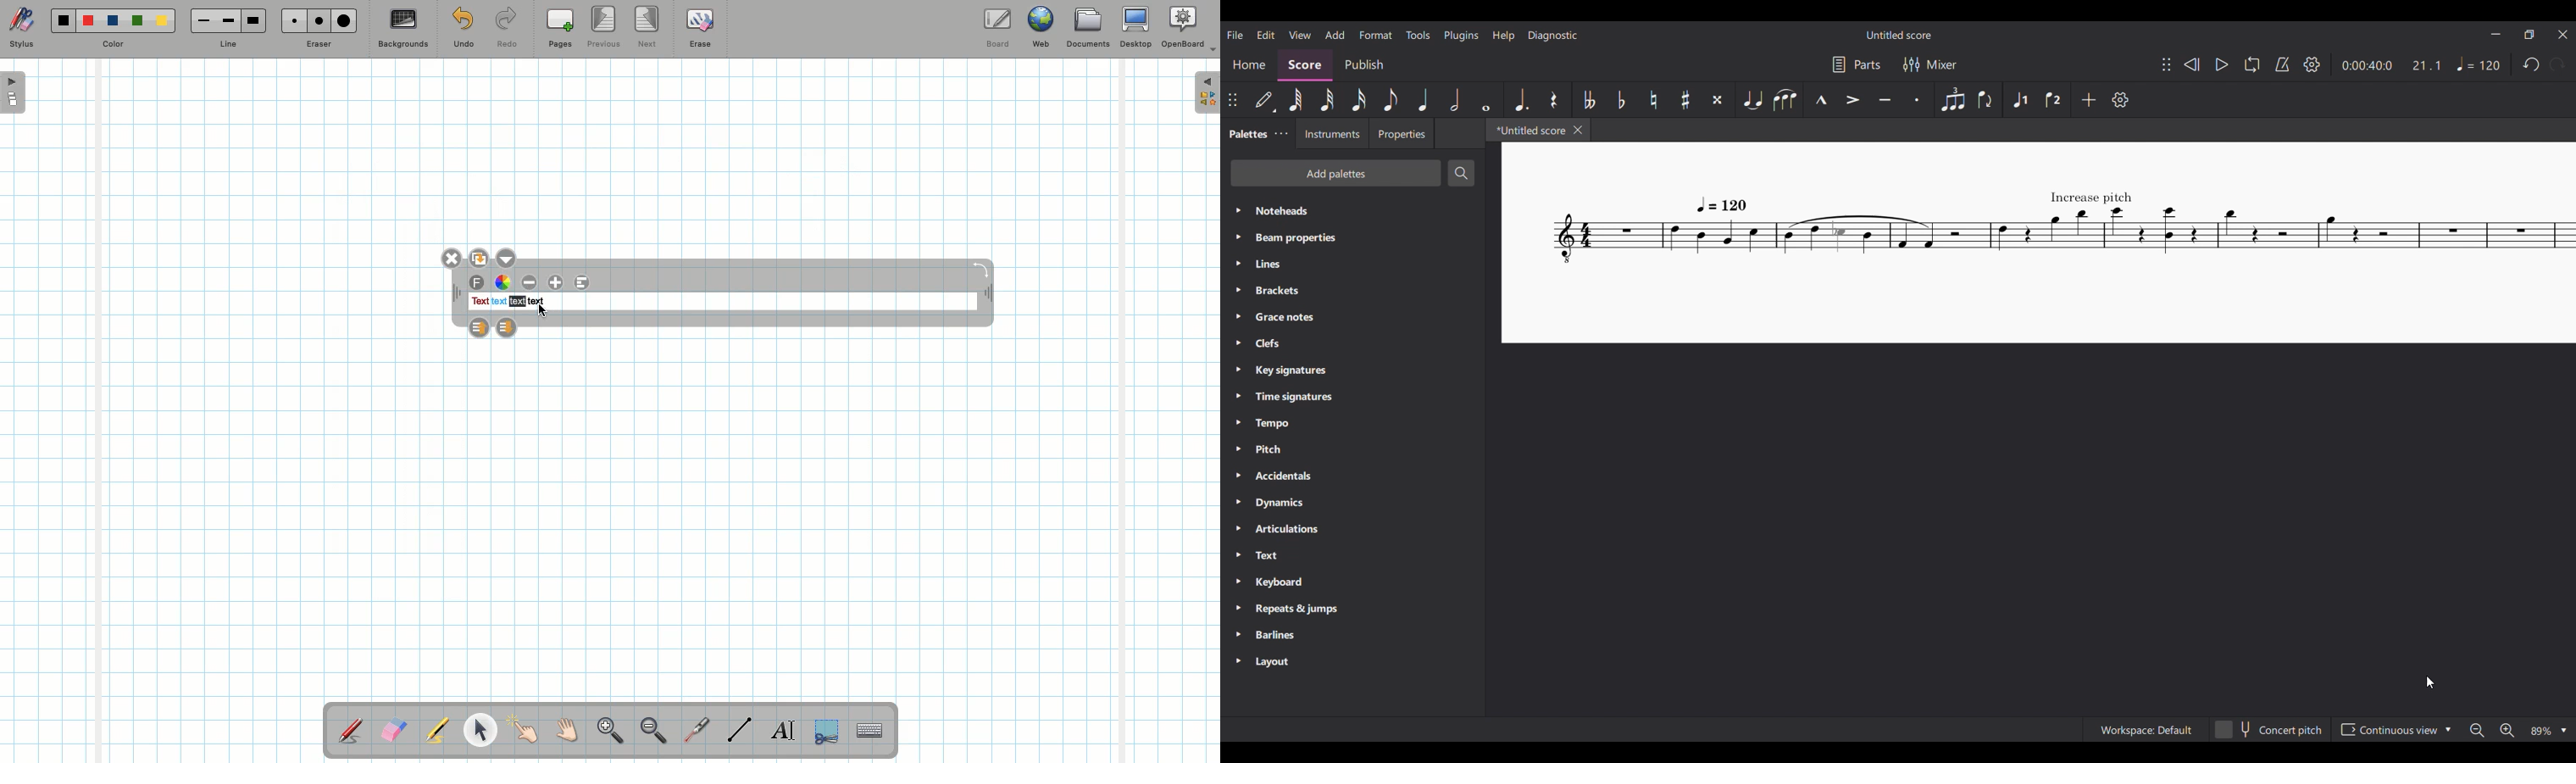  What do you see at coordinates (2222, 65) in the screenshot?
I see `Play` at bounding box center [2222, 65].